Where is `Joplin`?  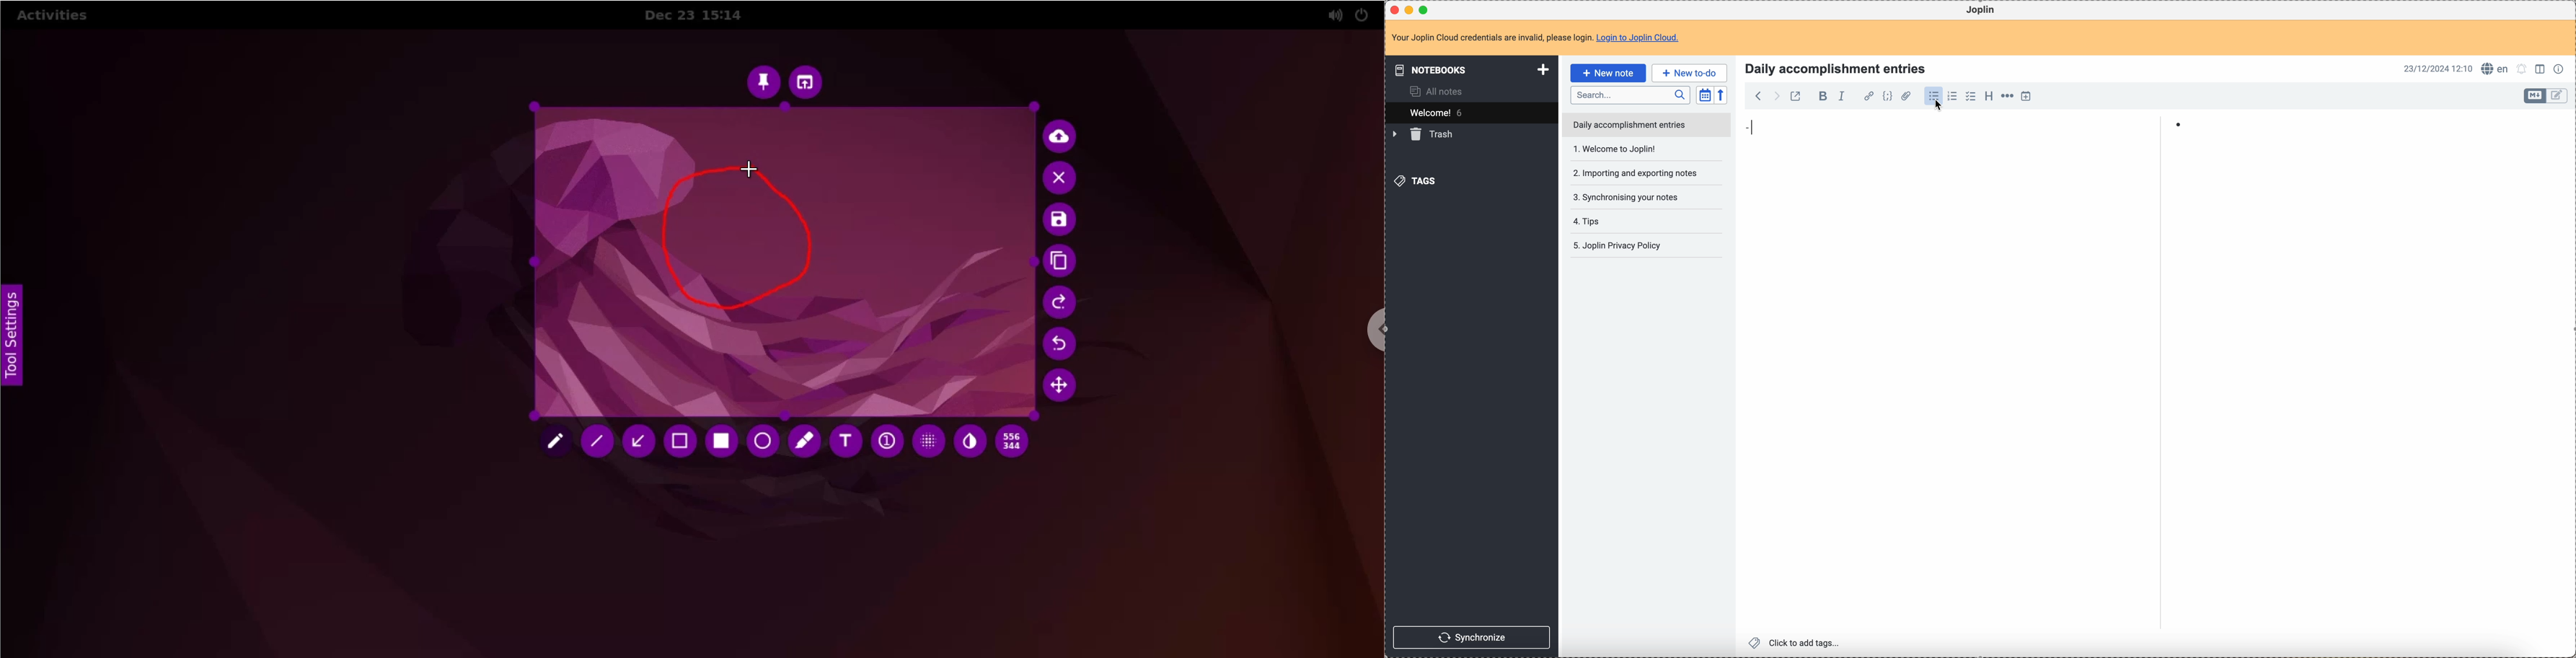
Joplin is located at coordinates (1982, 10).